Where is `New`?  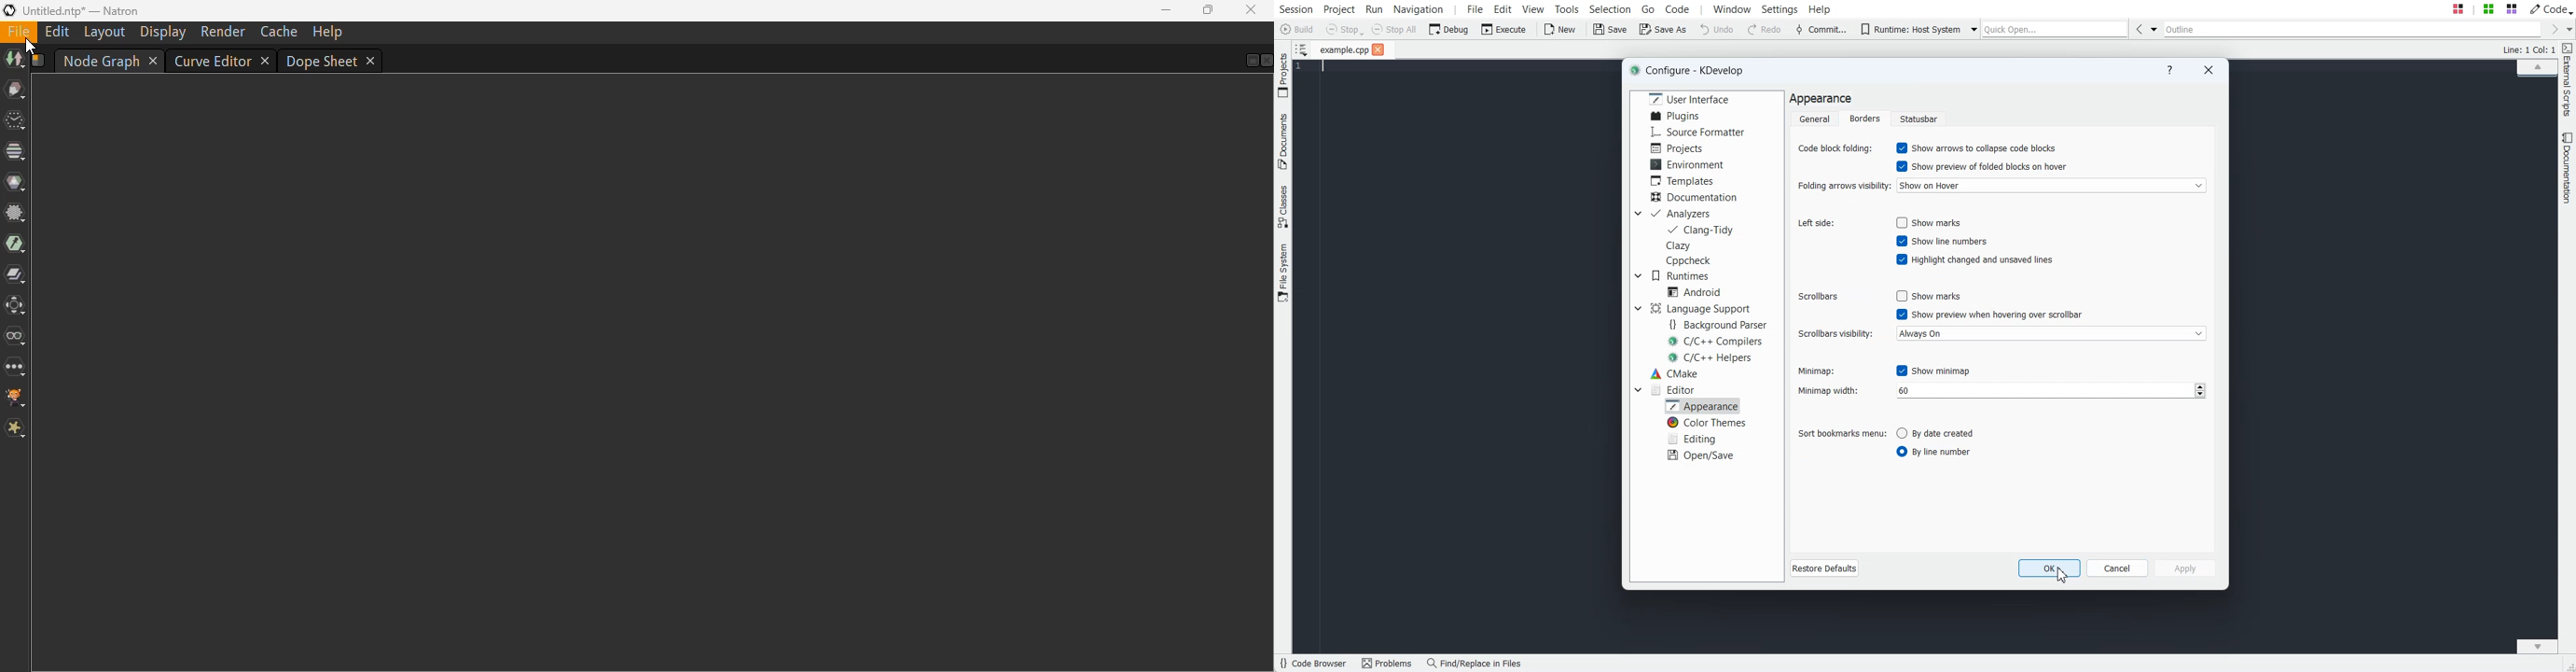 New is located at coordinates (1562, 29).